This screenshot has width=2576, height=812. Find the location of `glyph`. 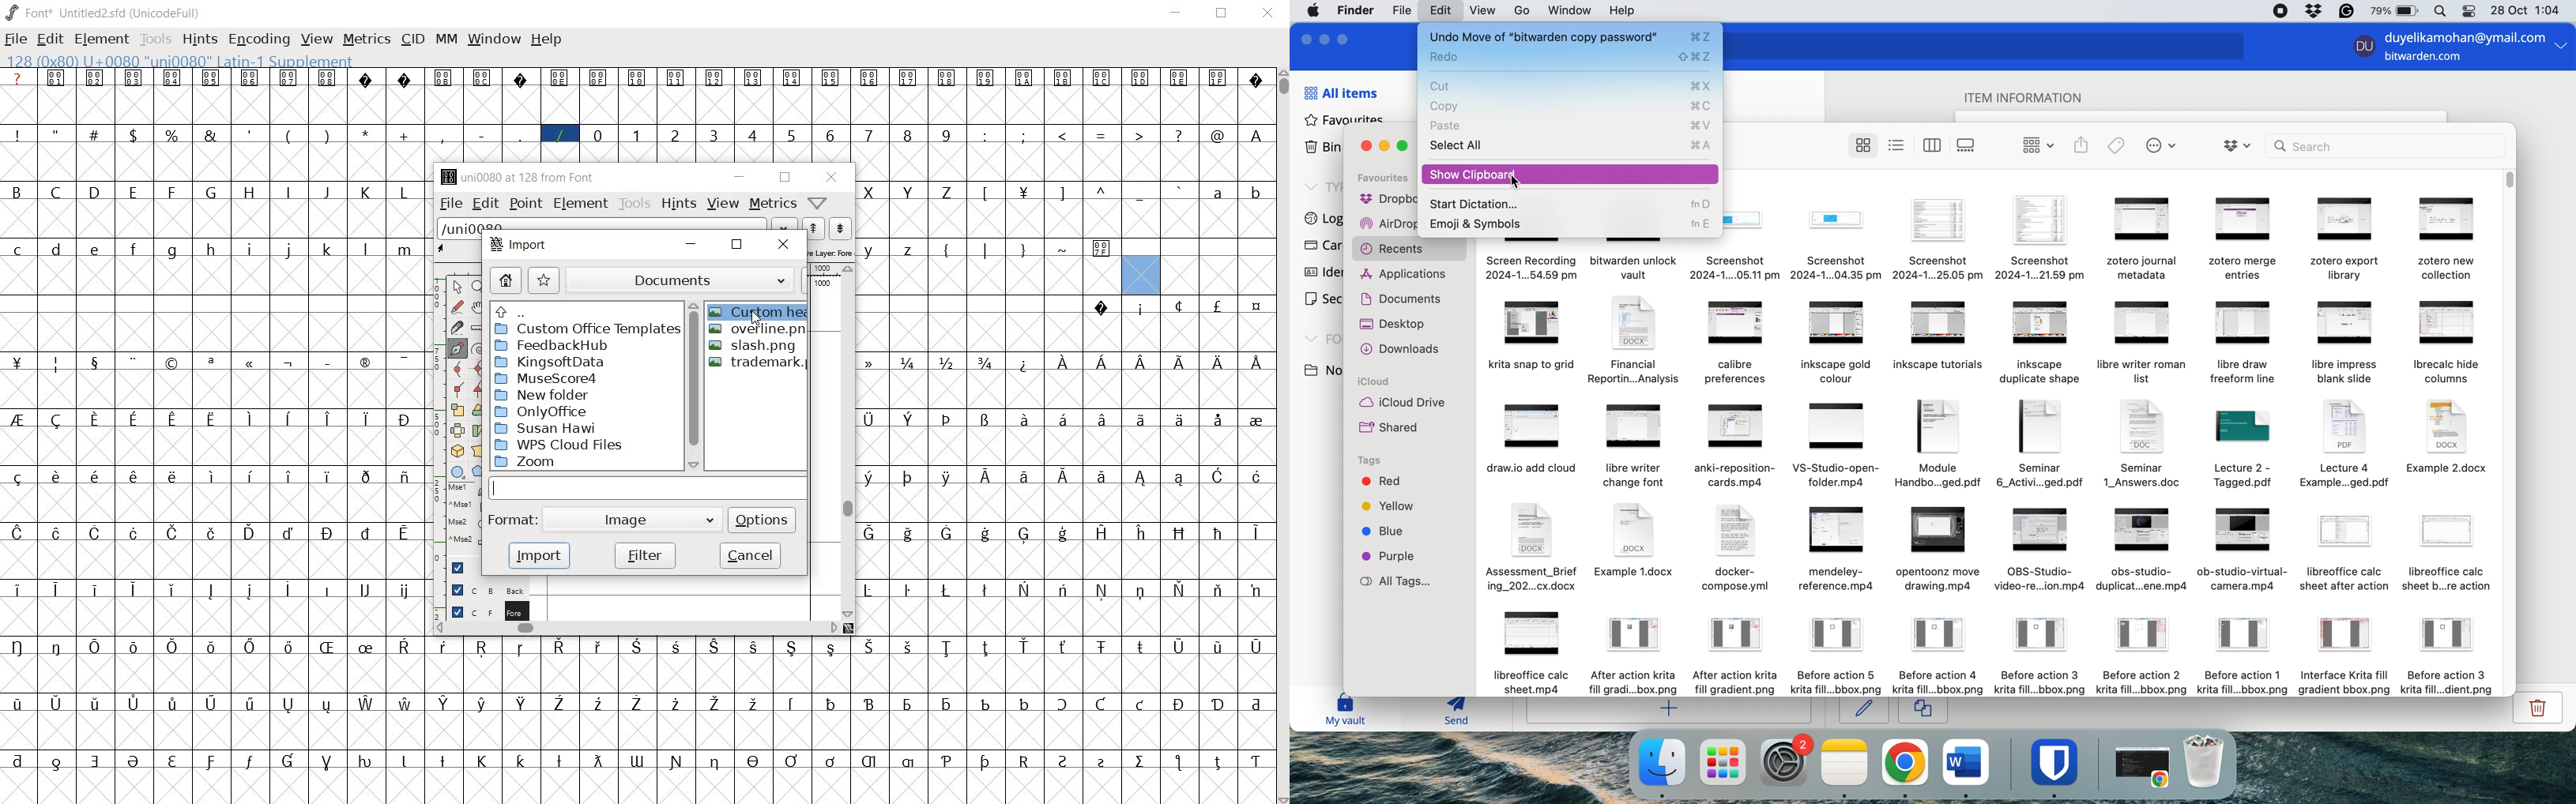

glyph is located at coordinates (1141, 419).